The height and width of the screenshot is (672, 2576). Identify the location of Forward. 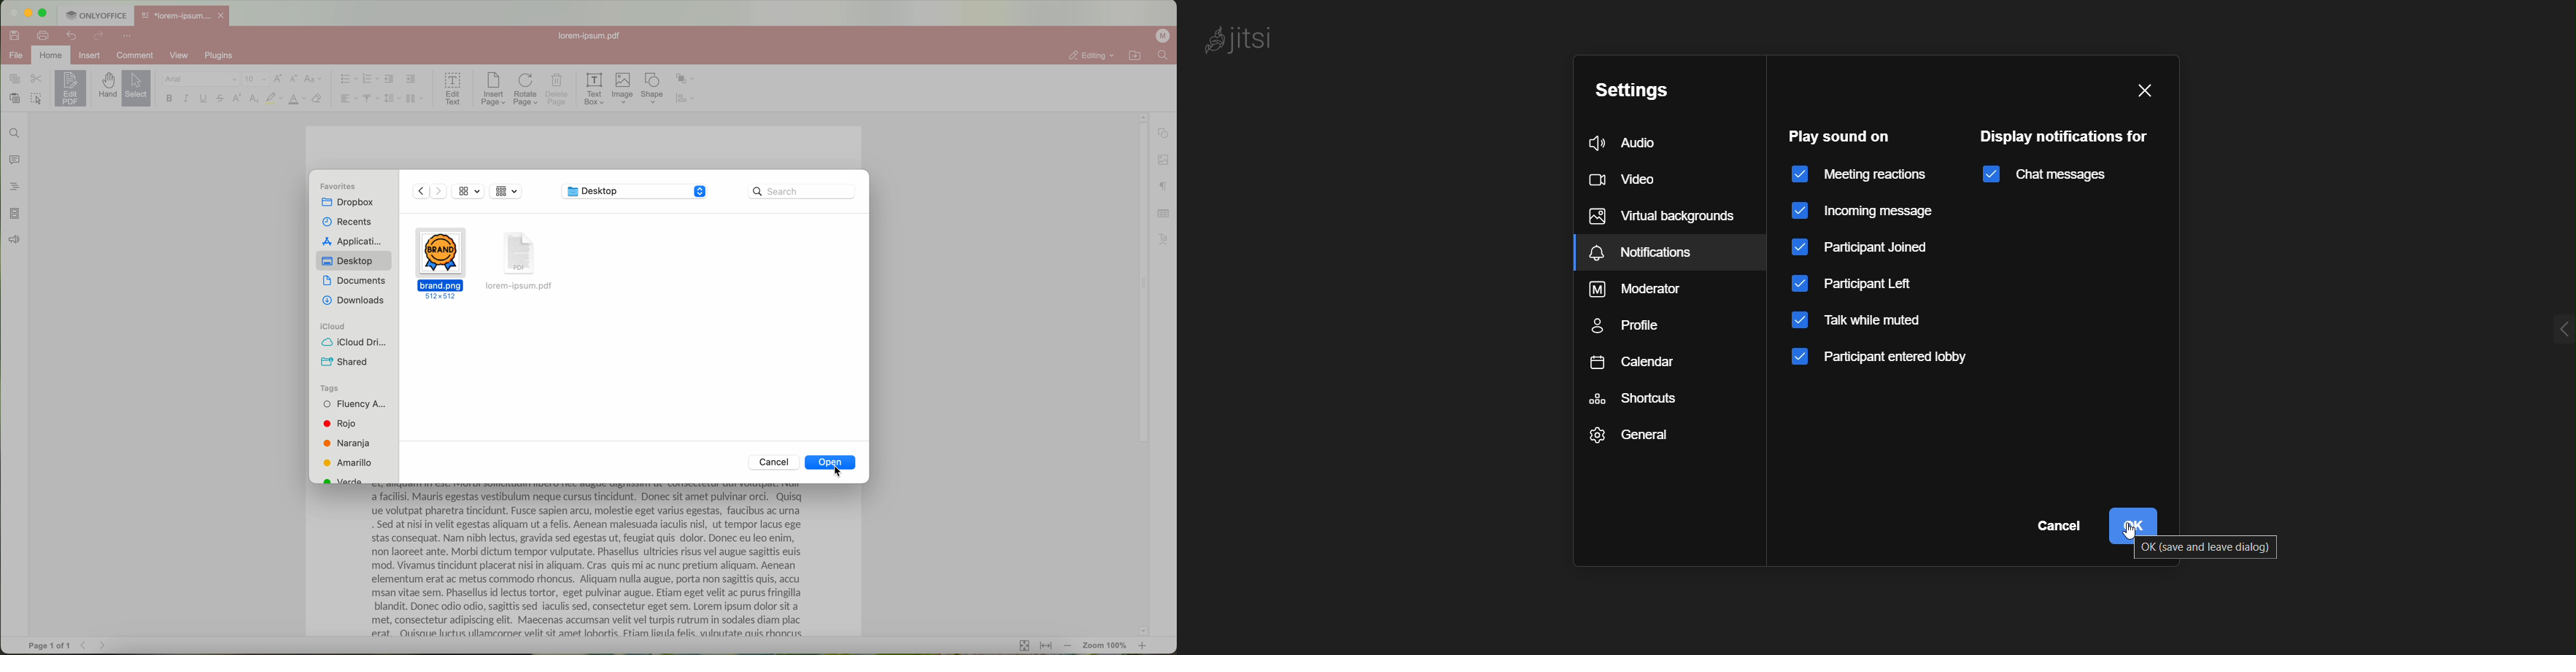
(440, 191).